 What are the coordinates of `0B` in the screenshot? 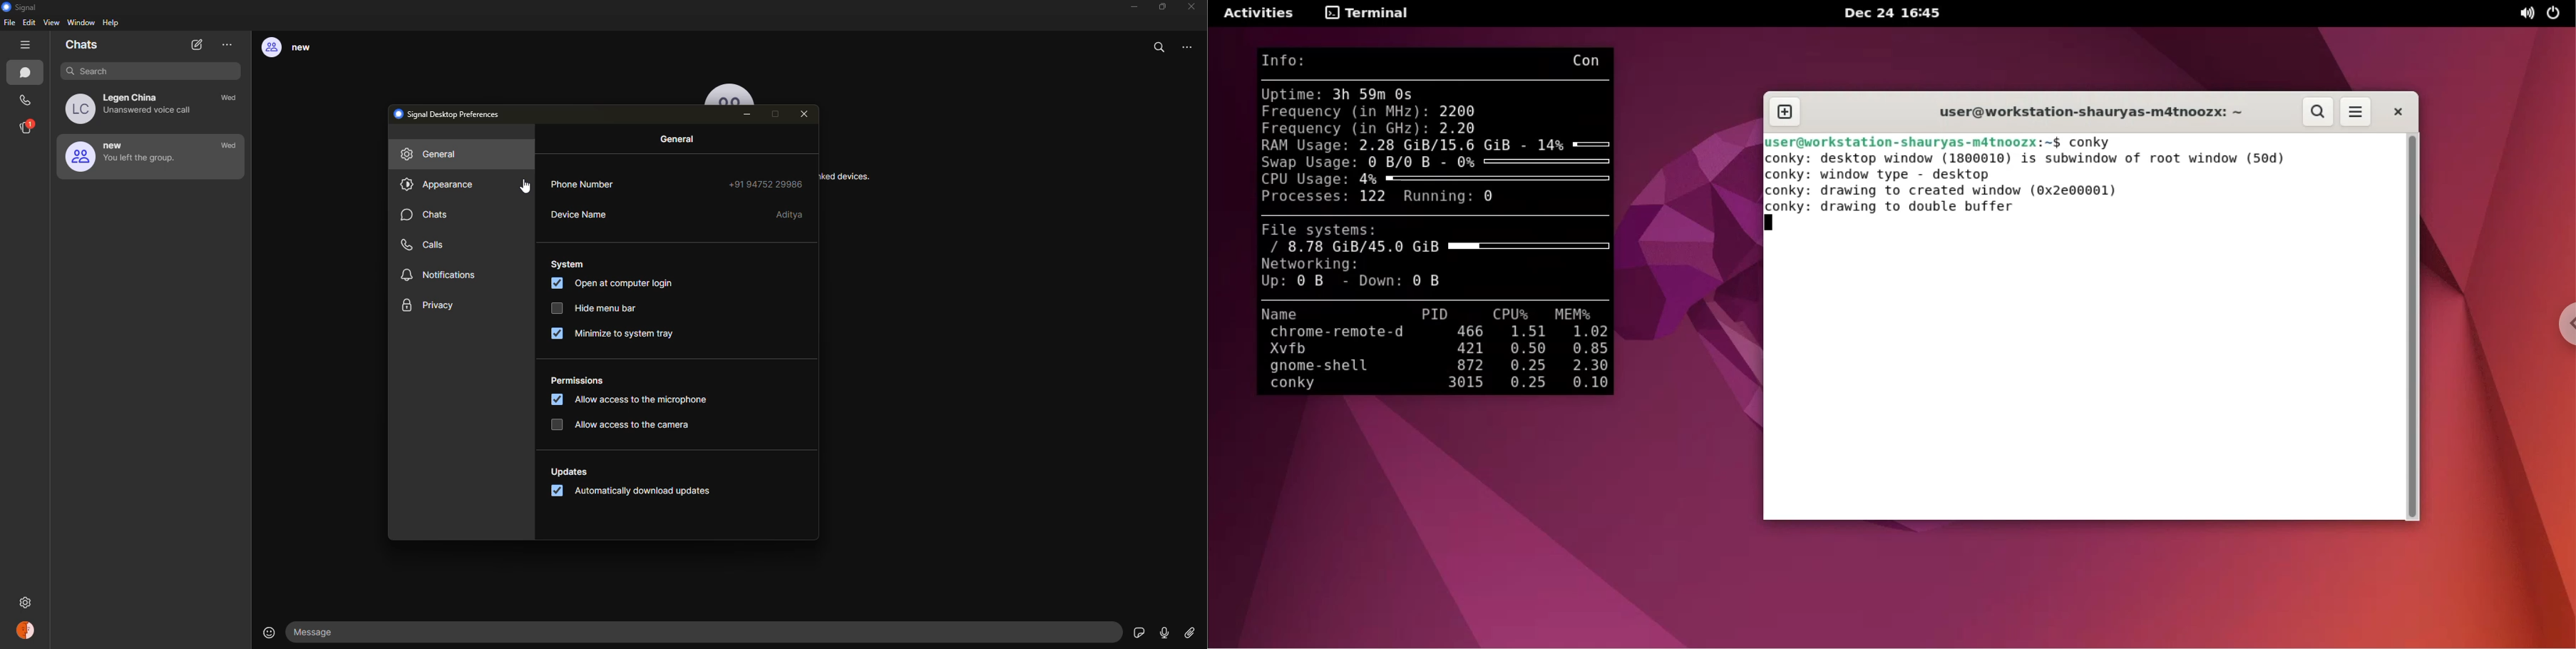 It's located at (1435, 281).